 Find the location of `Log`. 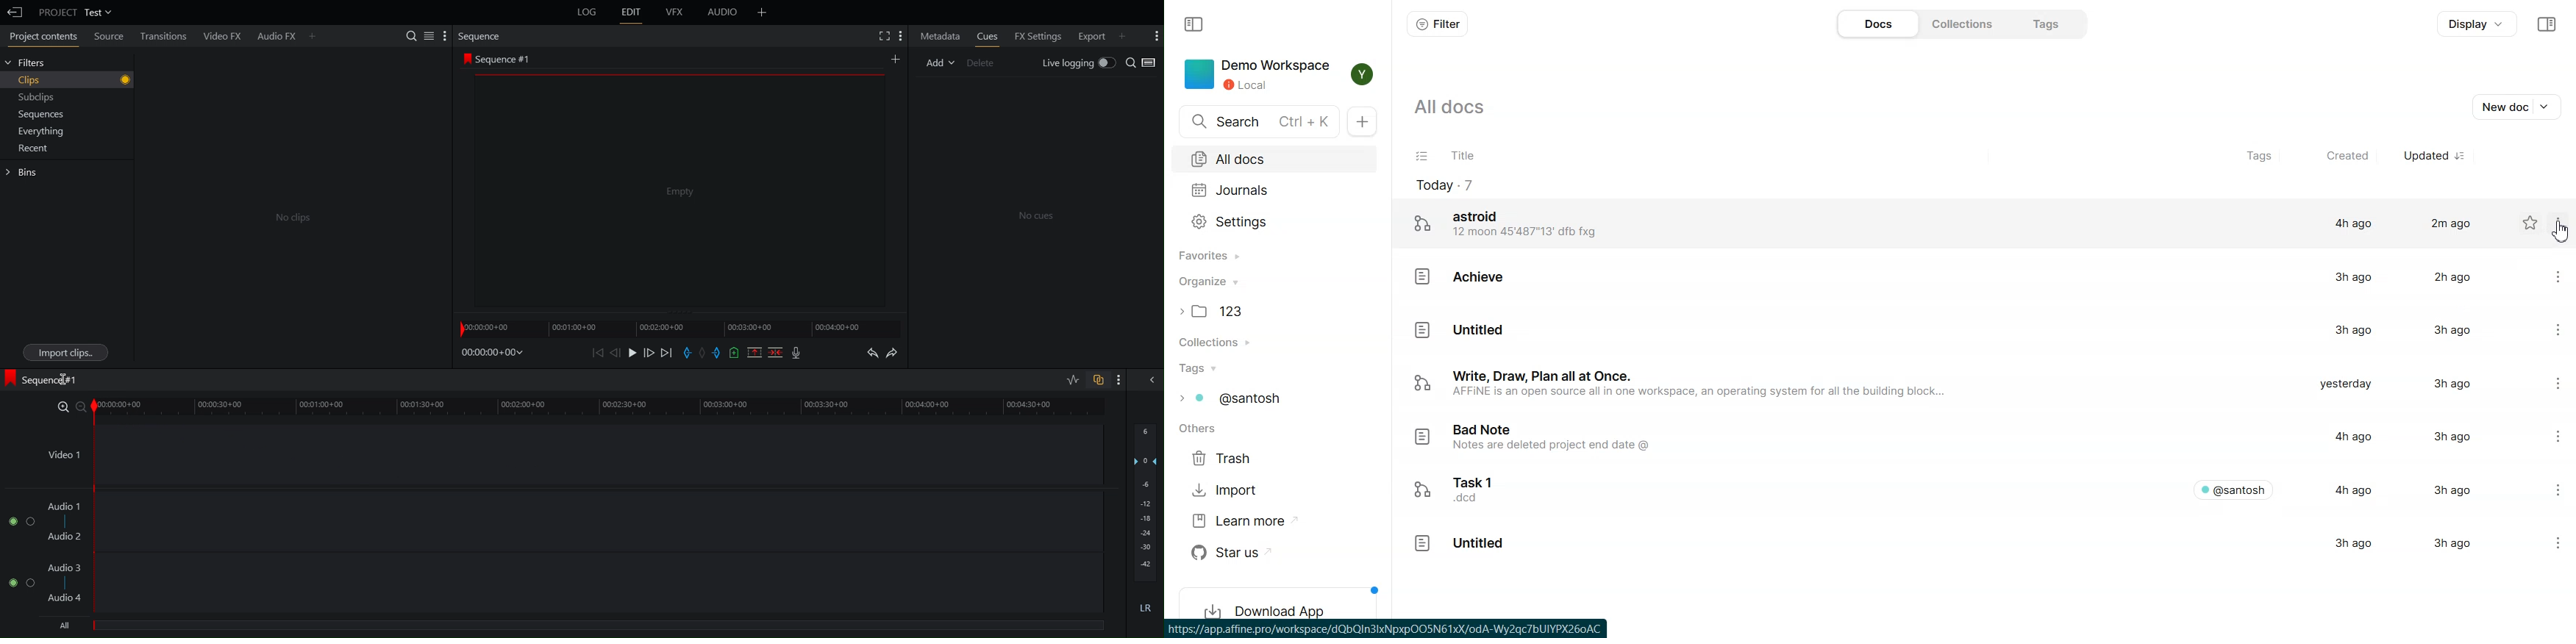

Log is located at coordinates (586, 15).